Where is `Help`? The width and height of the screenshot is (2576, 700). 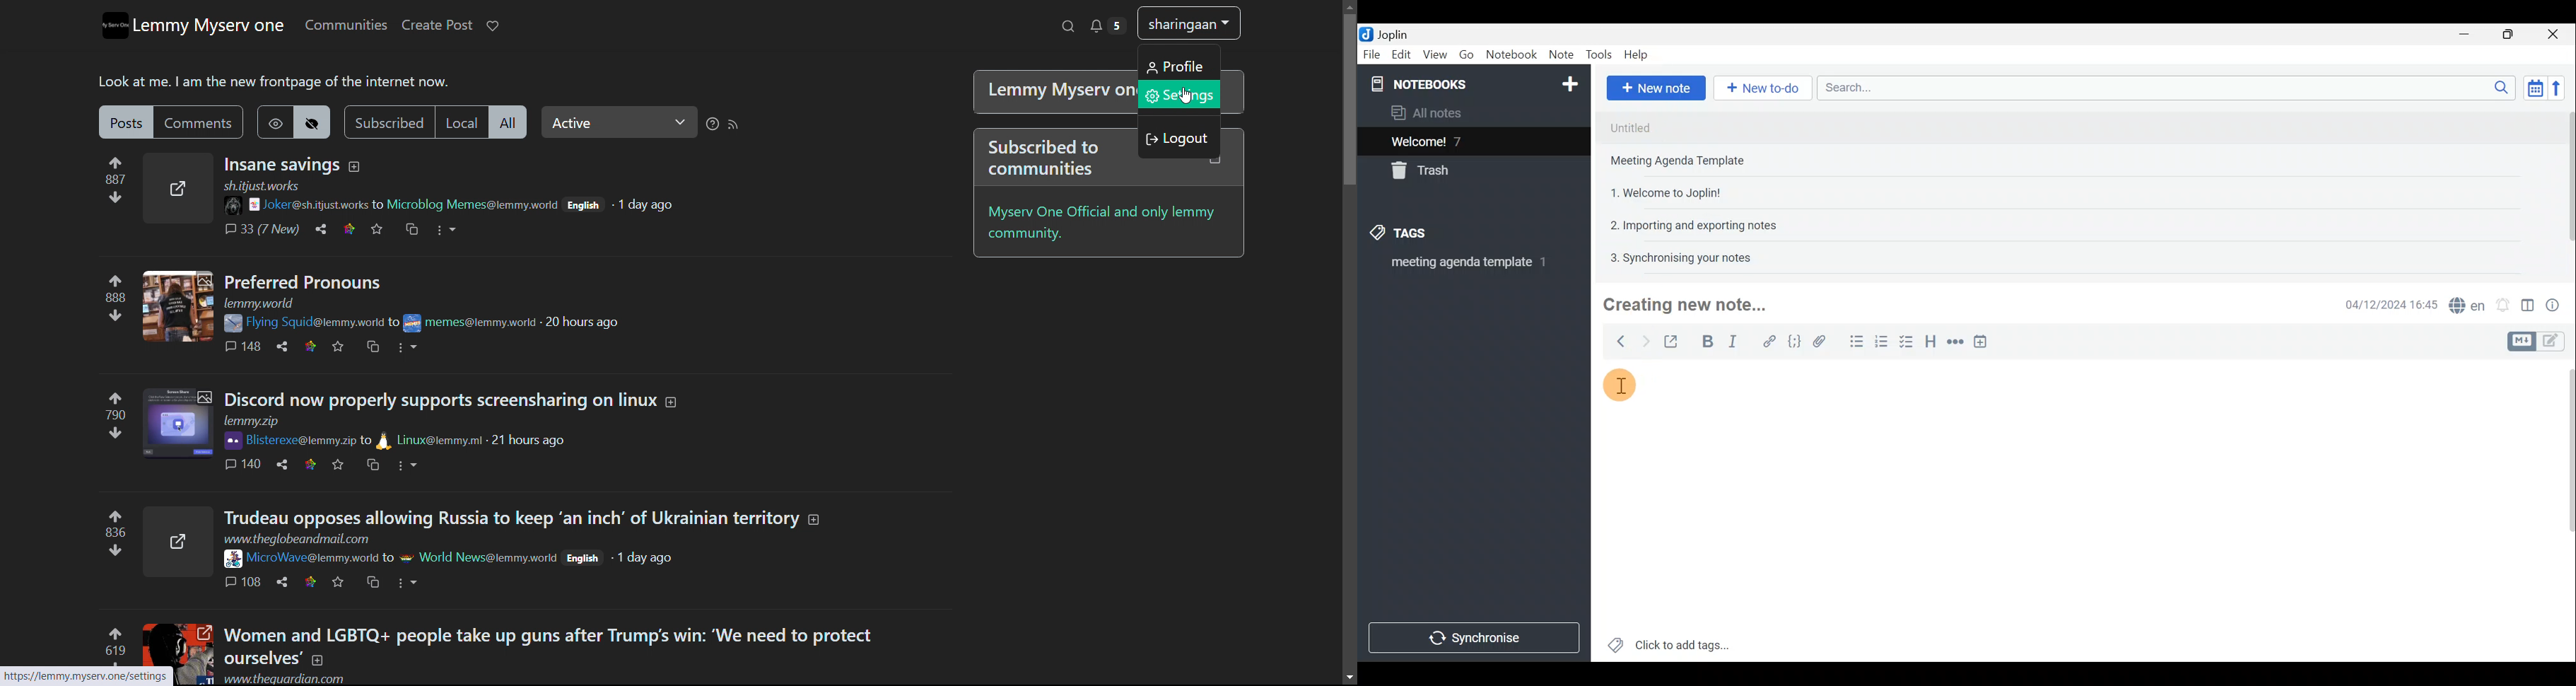
Help is located at coordinates (1638, 56).